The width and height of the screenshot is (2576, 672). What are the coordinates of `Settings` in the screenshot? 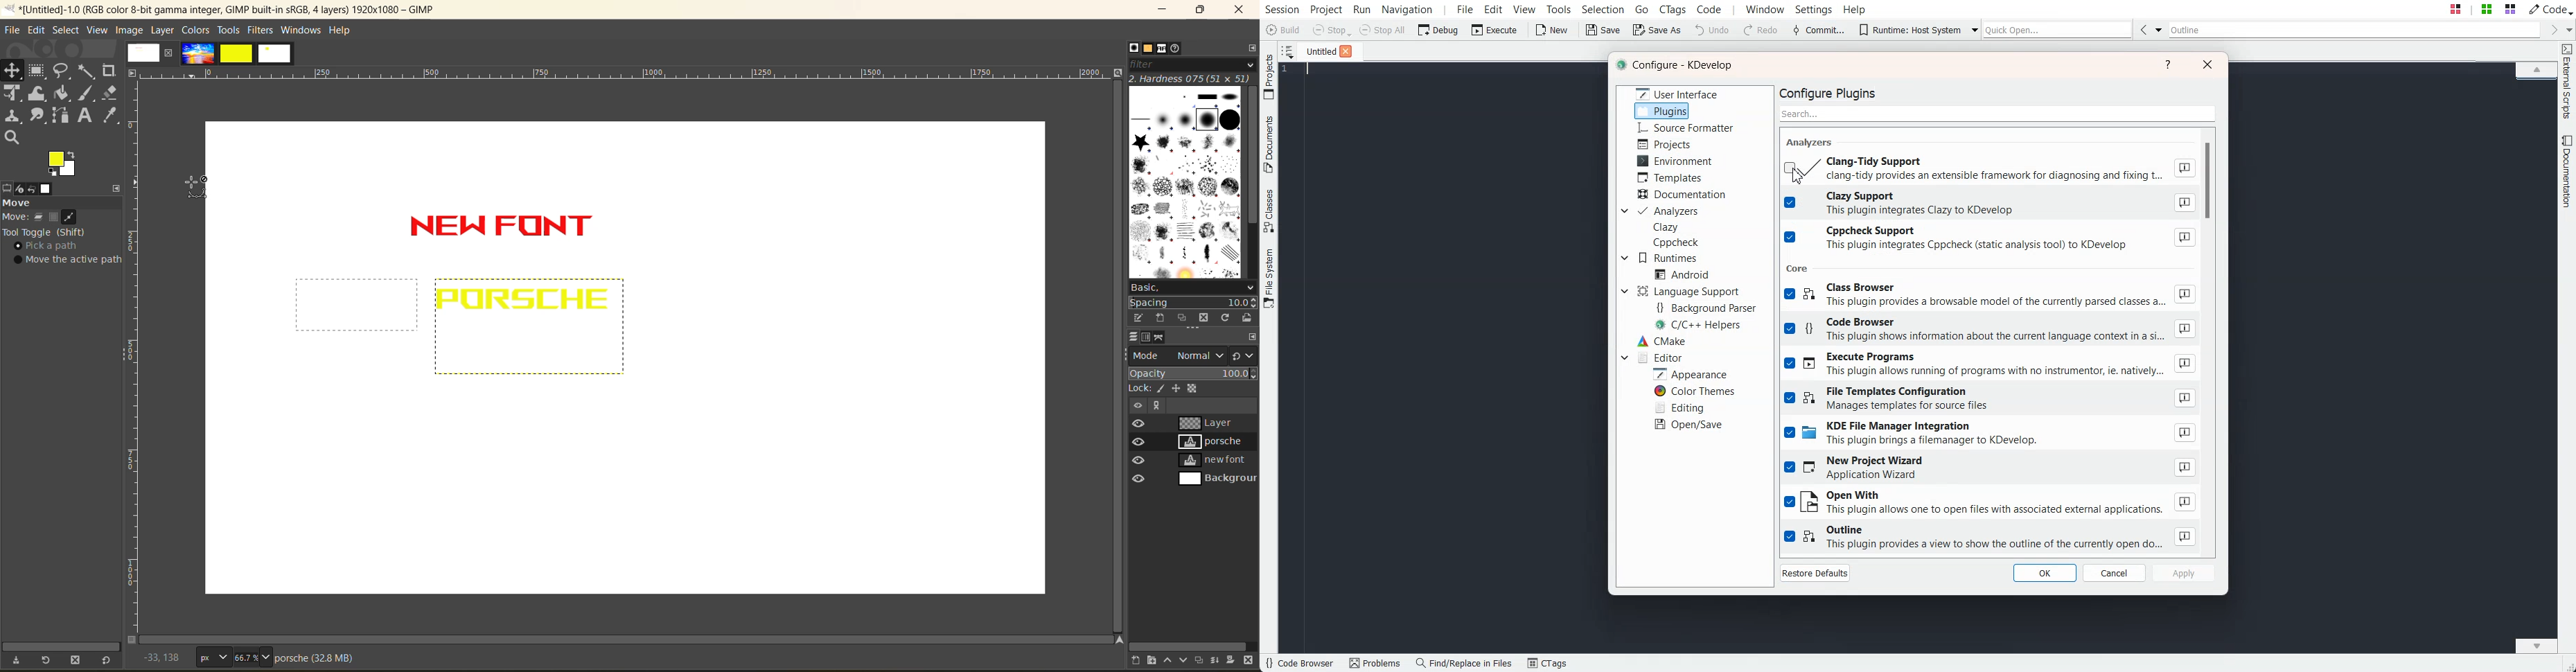 It's located at (1817, 9).